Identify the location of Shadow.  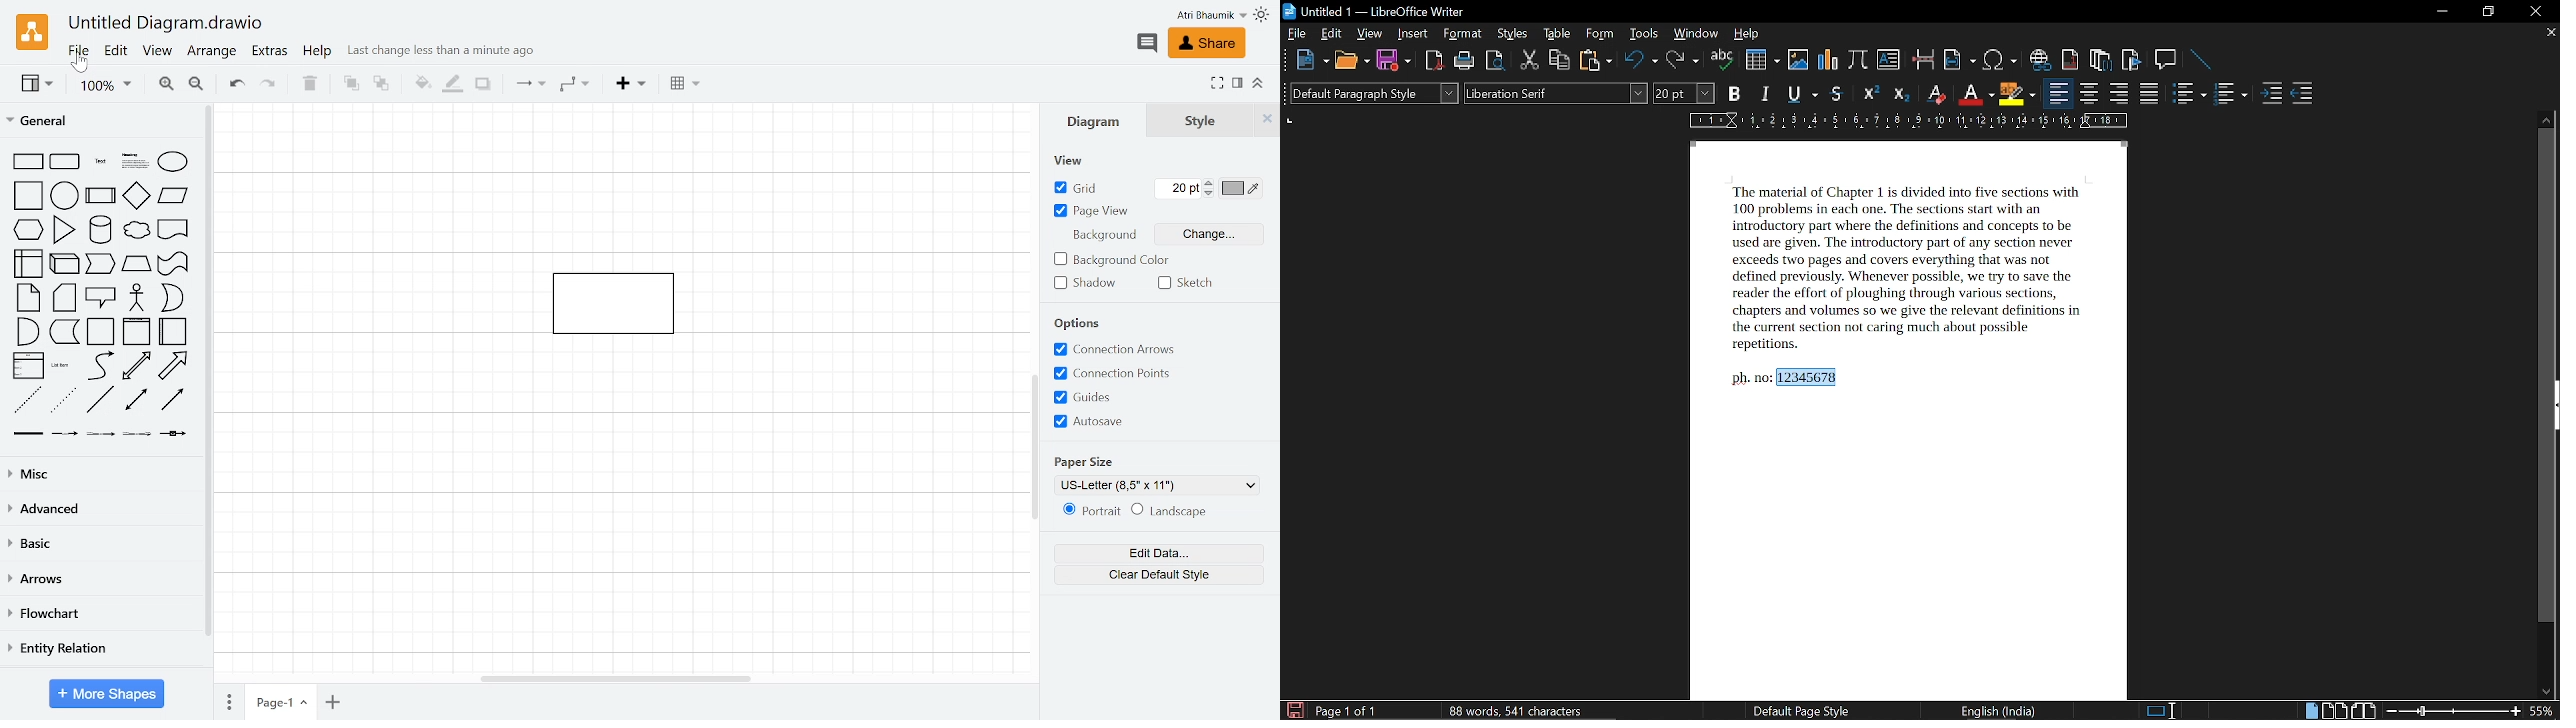
(1084, 283).